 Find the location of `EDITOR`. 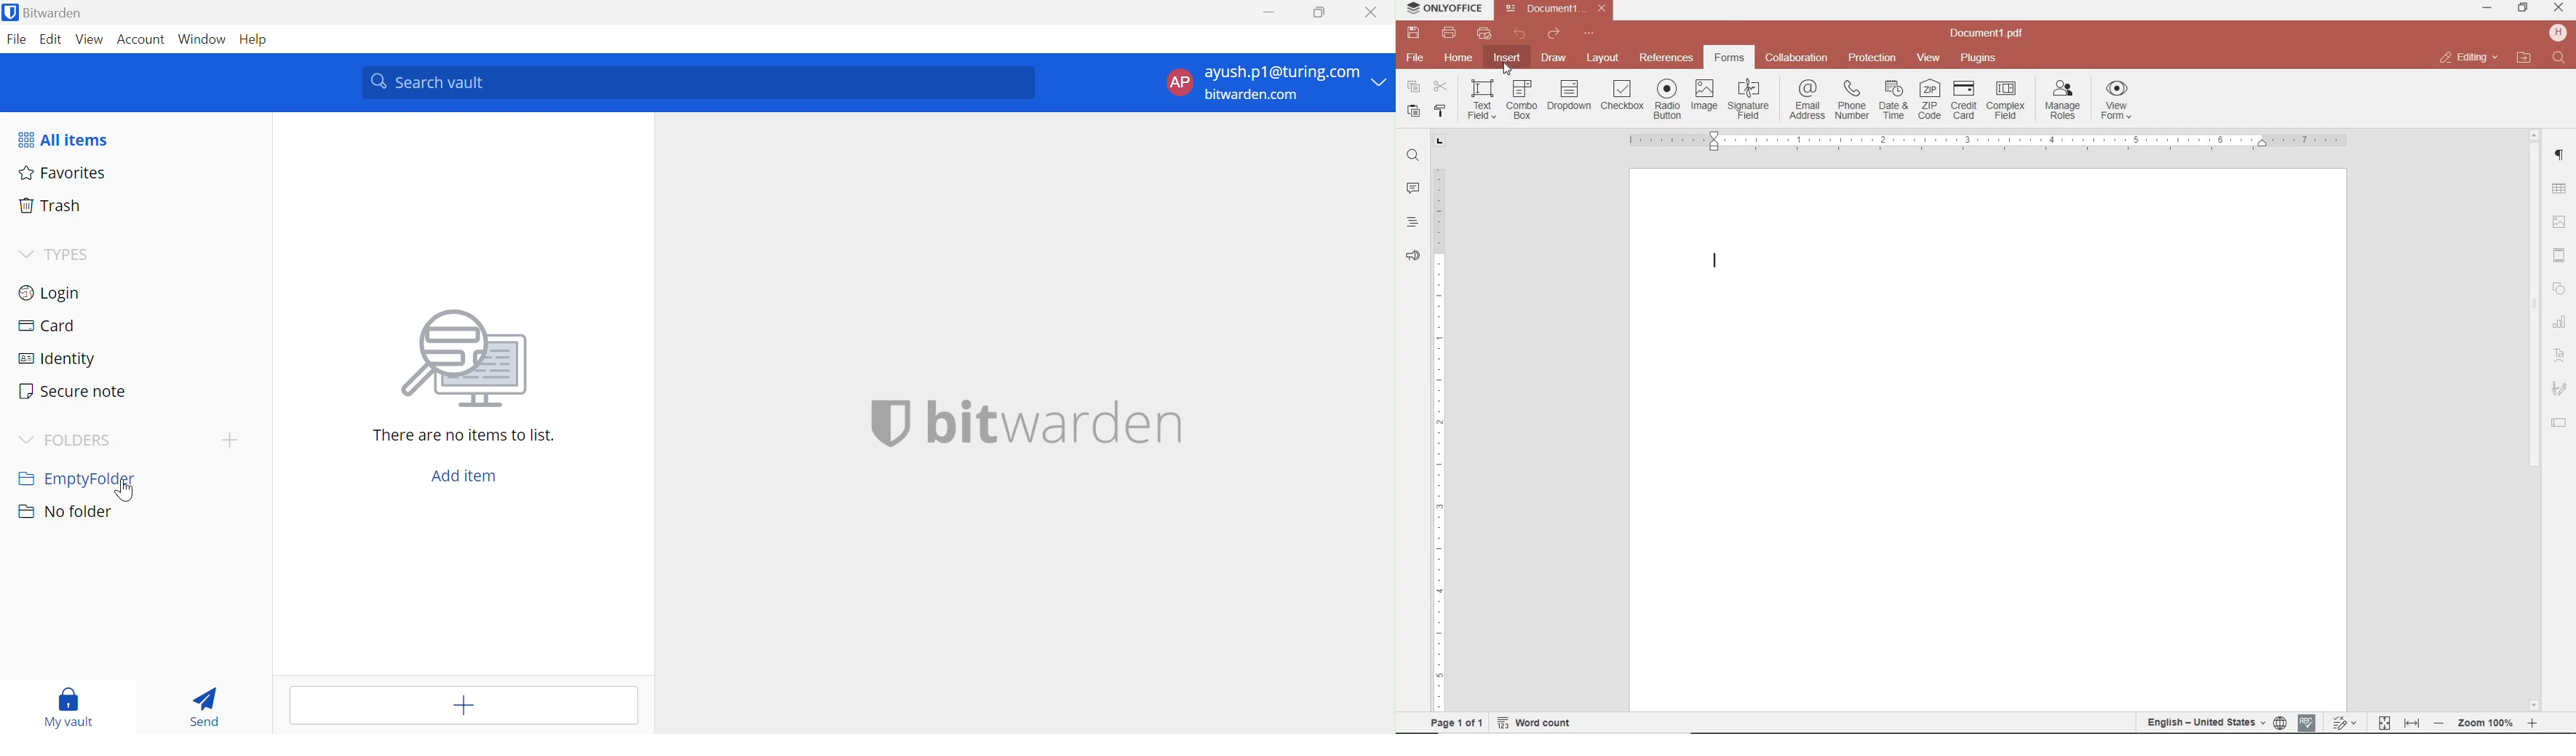

EDITOR is located at coordinates (1715, 262).